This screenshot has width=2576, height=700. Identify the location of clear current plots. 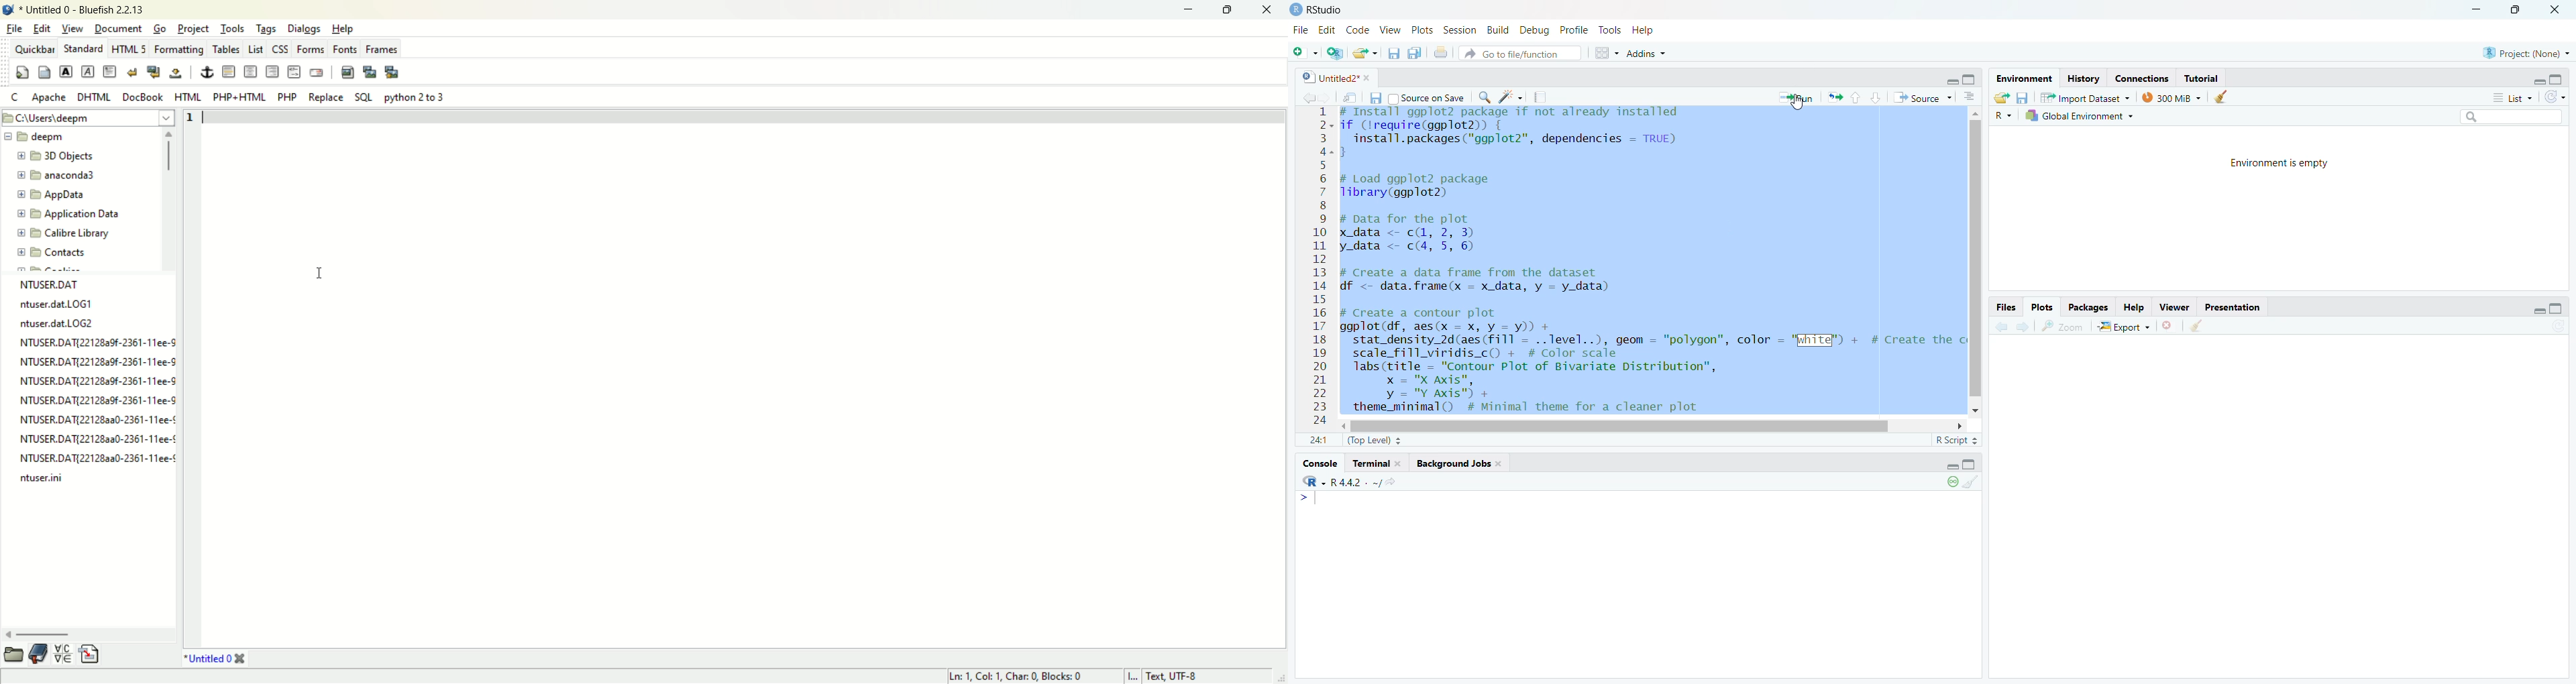
(2167, 326).